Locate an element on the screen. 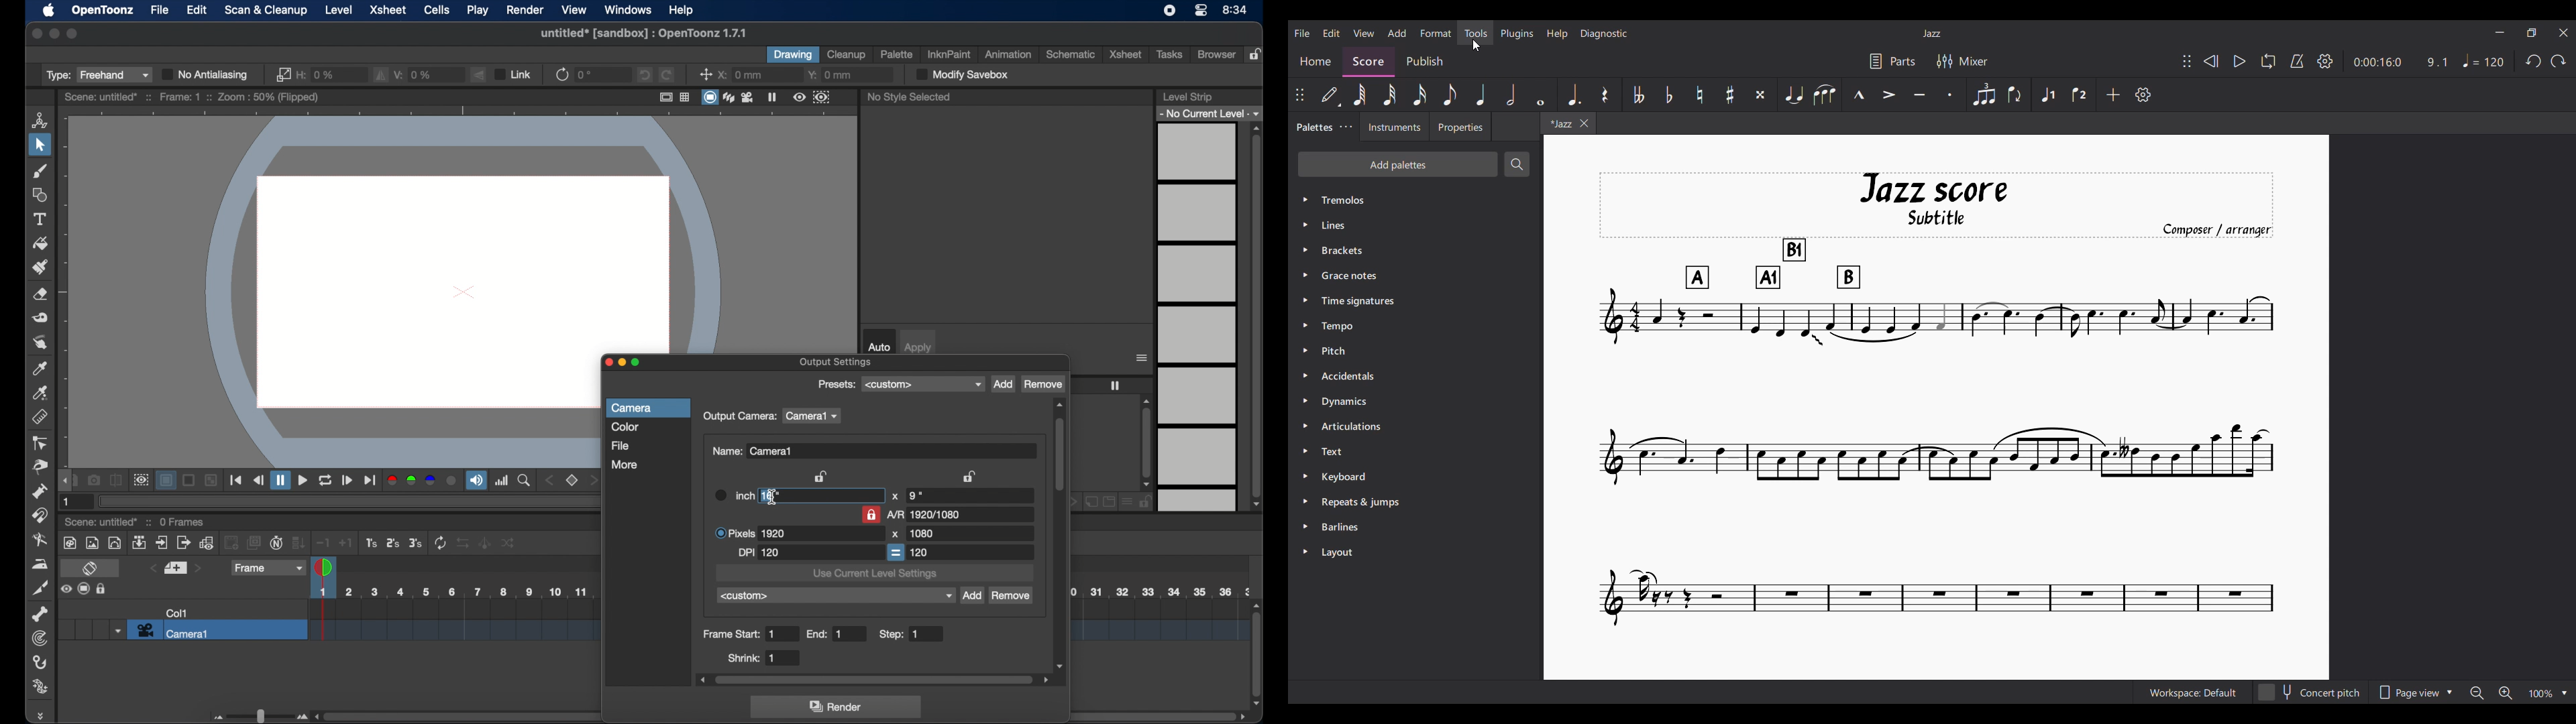 Image resolution: width=2576 pixels, height=728 pixels. Toggle natural is located at coordinates (1699, 95).